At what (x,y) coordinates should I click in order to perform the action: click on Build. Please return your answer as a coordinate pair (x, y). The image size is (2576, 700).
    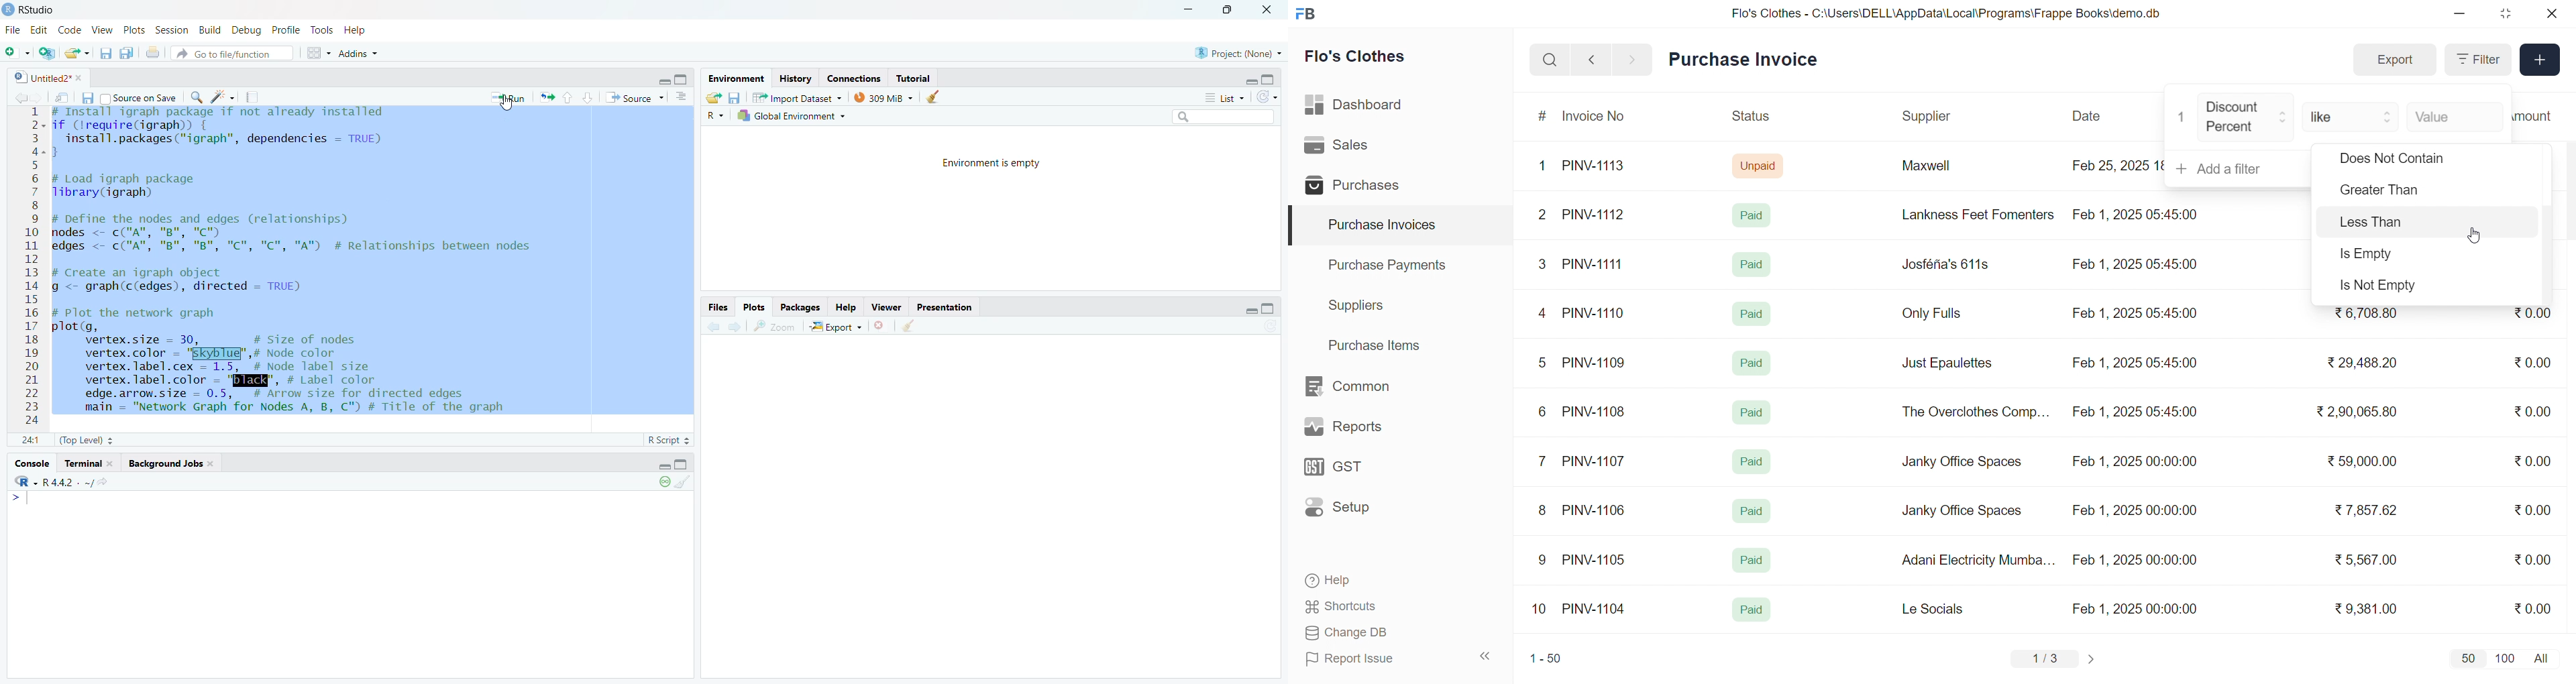
    Looking at the image, I should click on (207, 30).